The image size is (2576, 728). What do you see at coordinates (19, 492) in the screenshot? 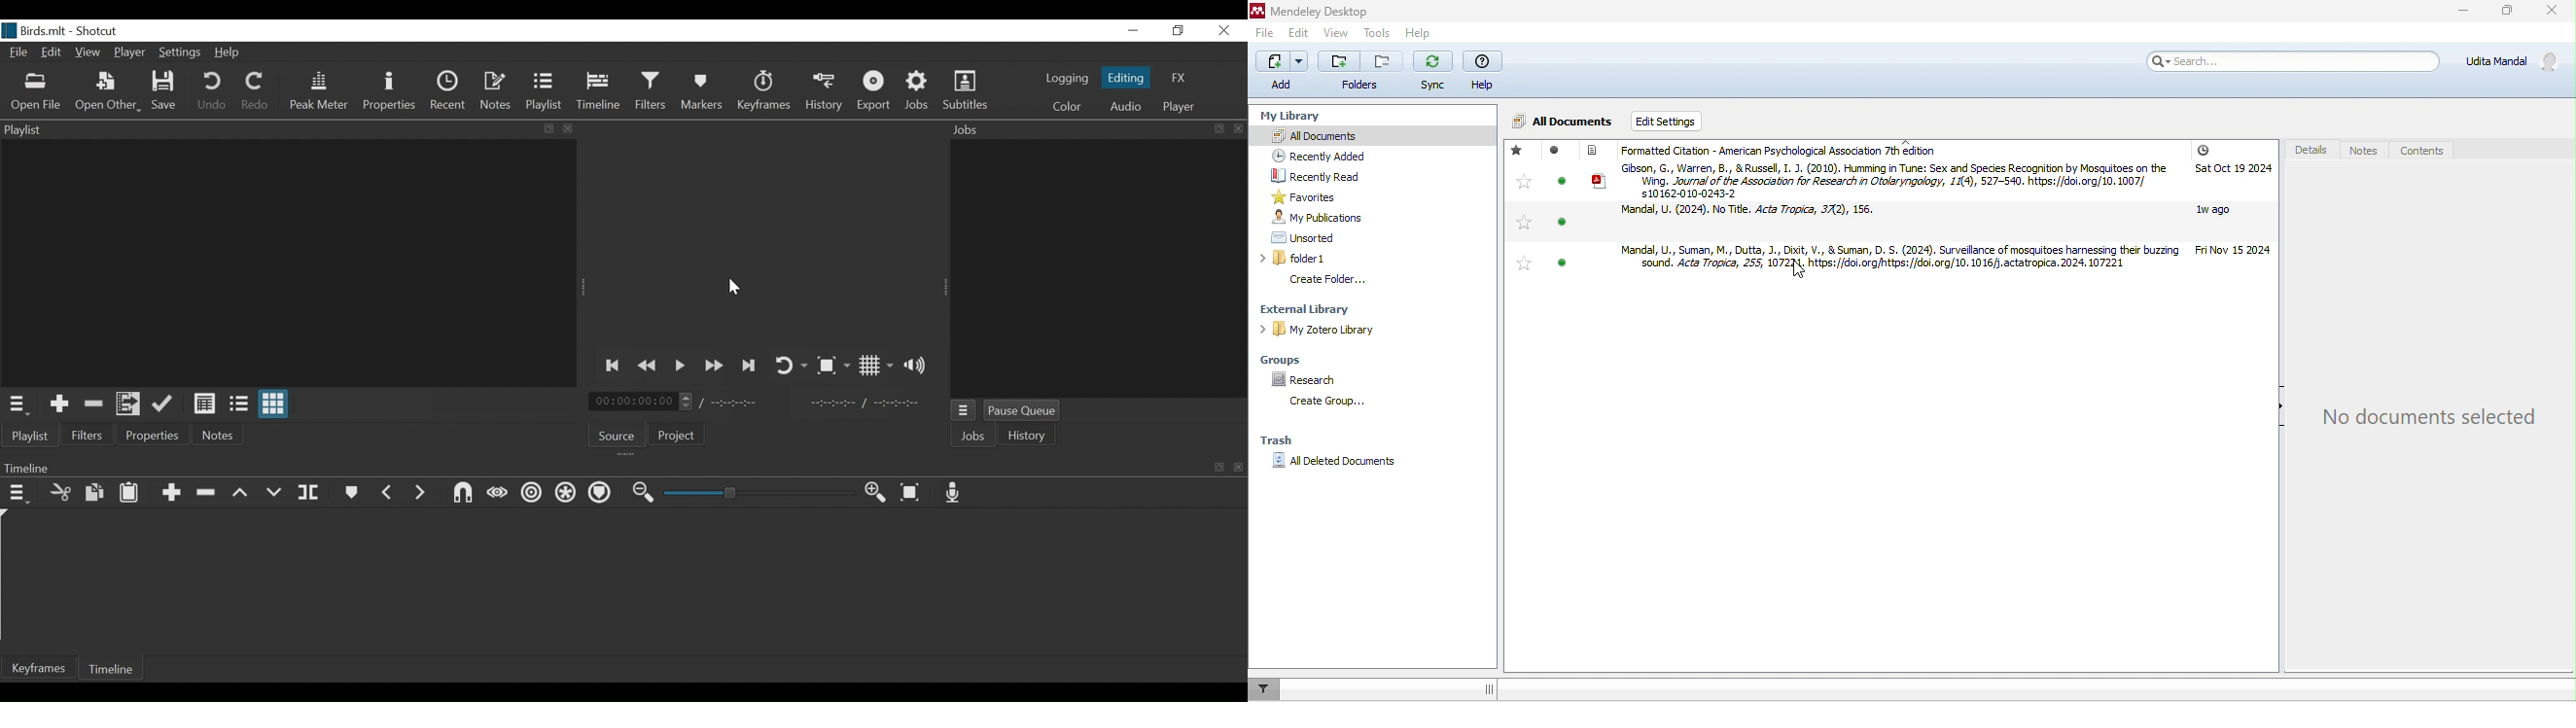
I see `Timeline Menu` at bounding box center [19, 492].